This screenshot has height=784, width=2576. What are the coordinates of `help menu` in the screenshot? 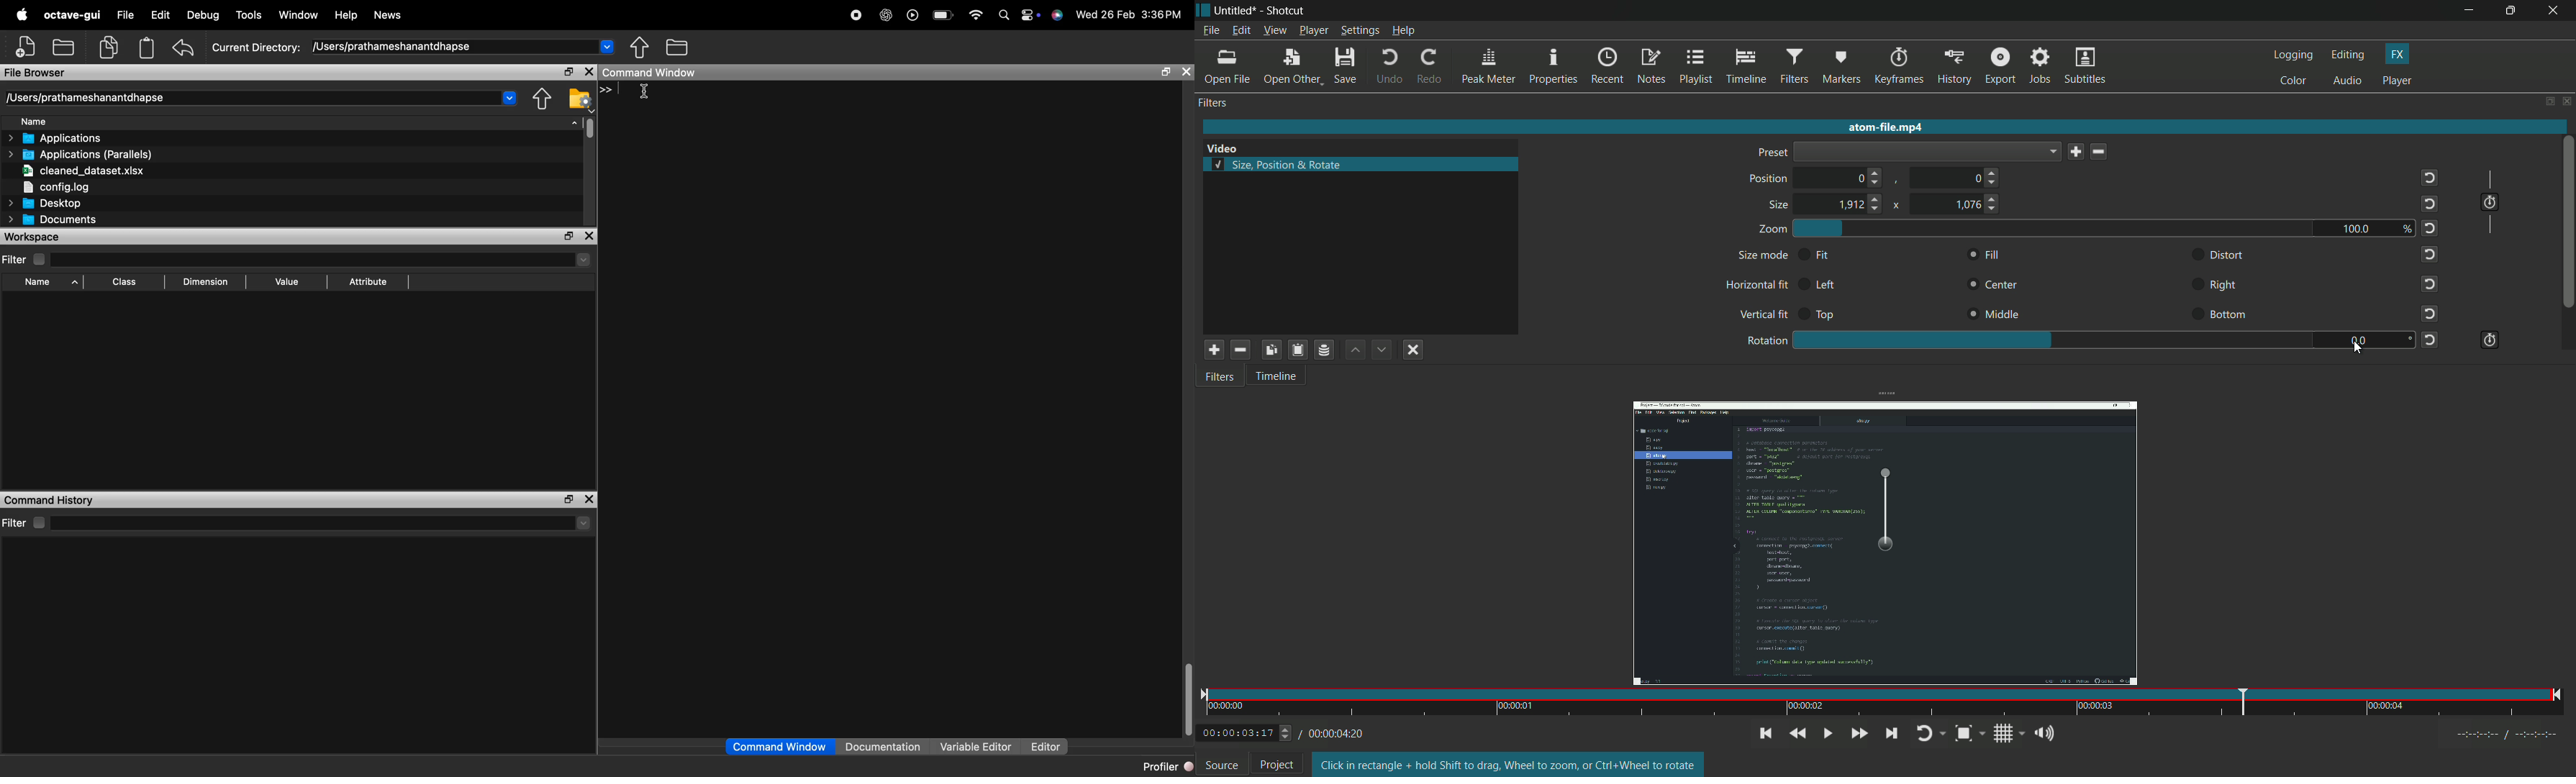 It's located at (1405, 31).